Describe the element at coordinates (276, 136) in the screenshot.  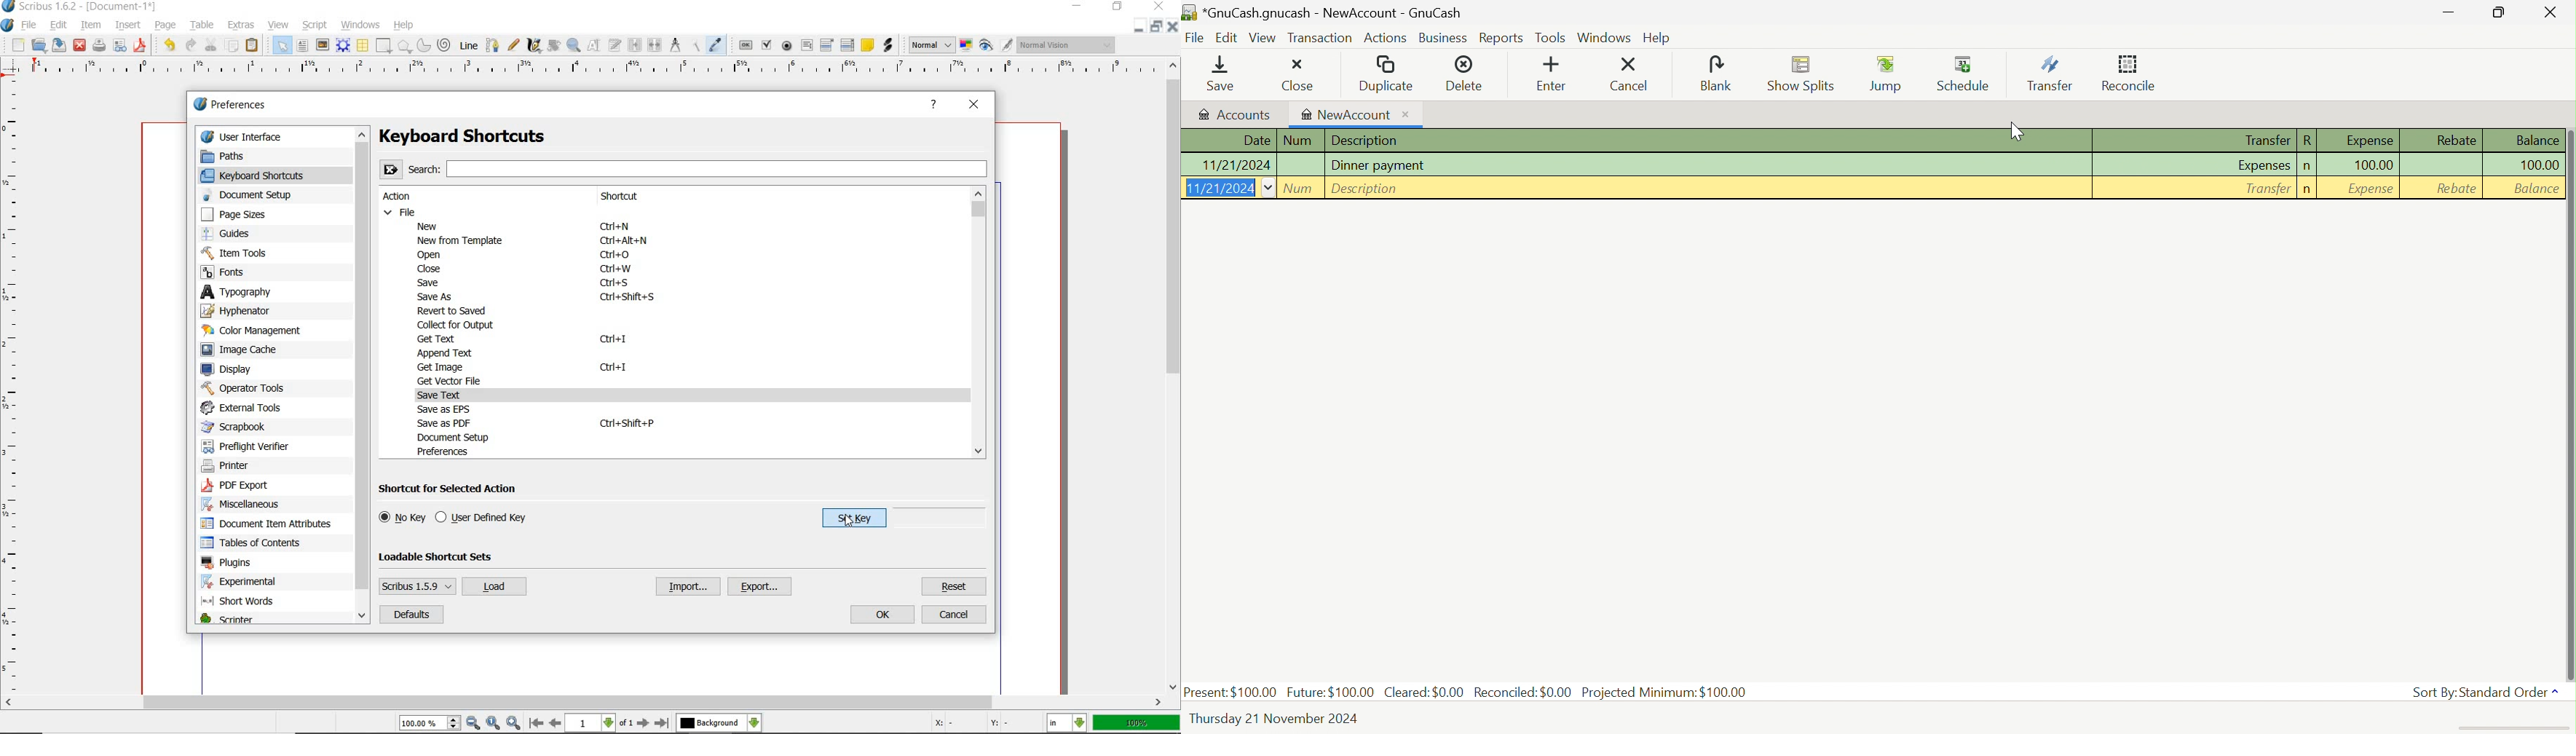
I see `user interface` at that location.